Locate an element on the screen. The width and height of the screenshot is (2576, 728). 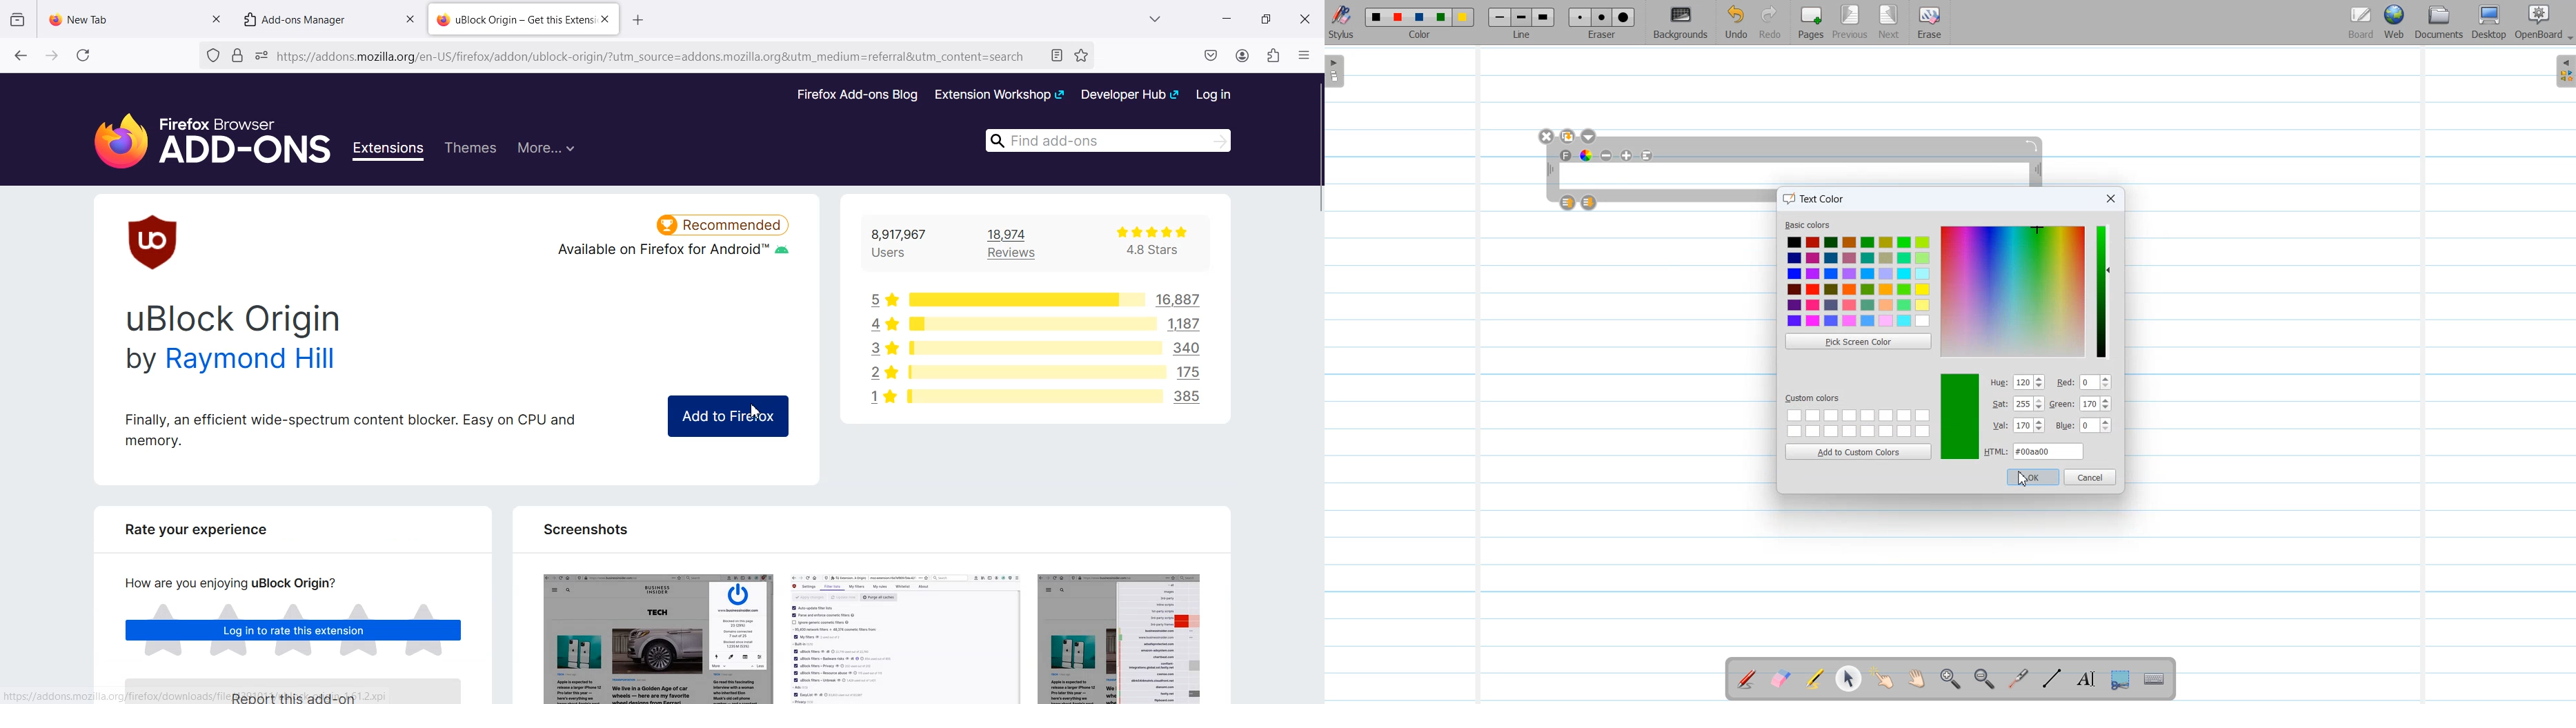
175 users is located at coordinates (1193, 371).